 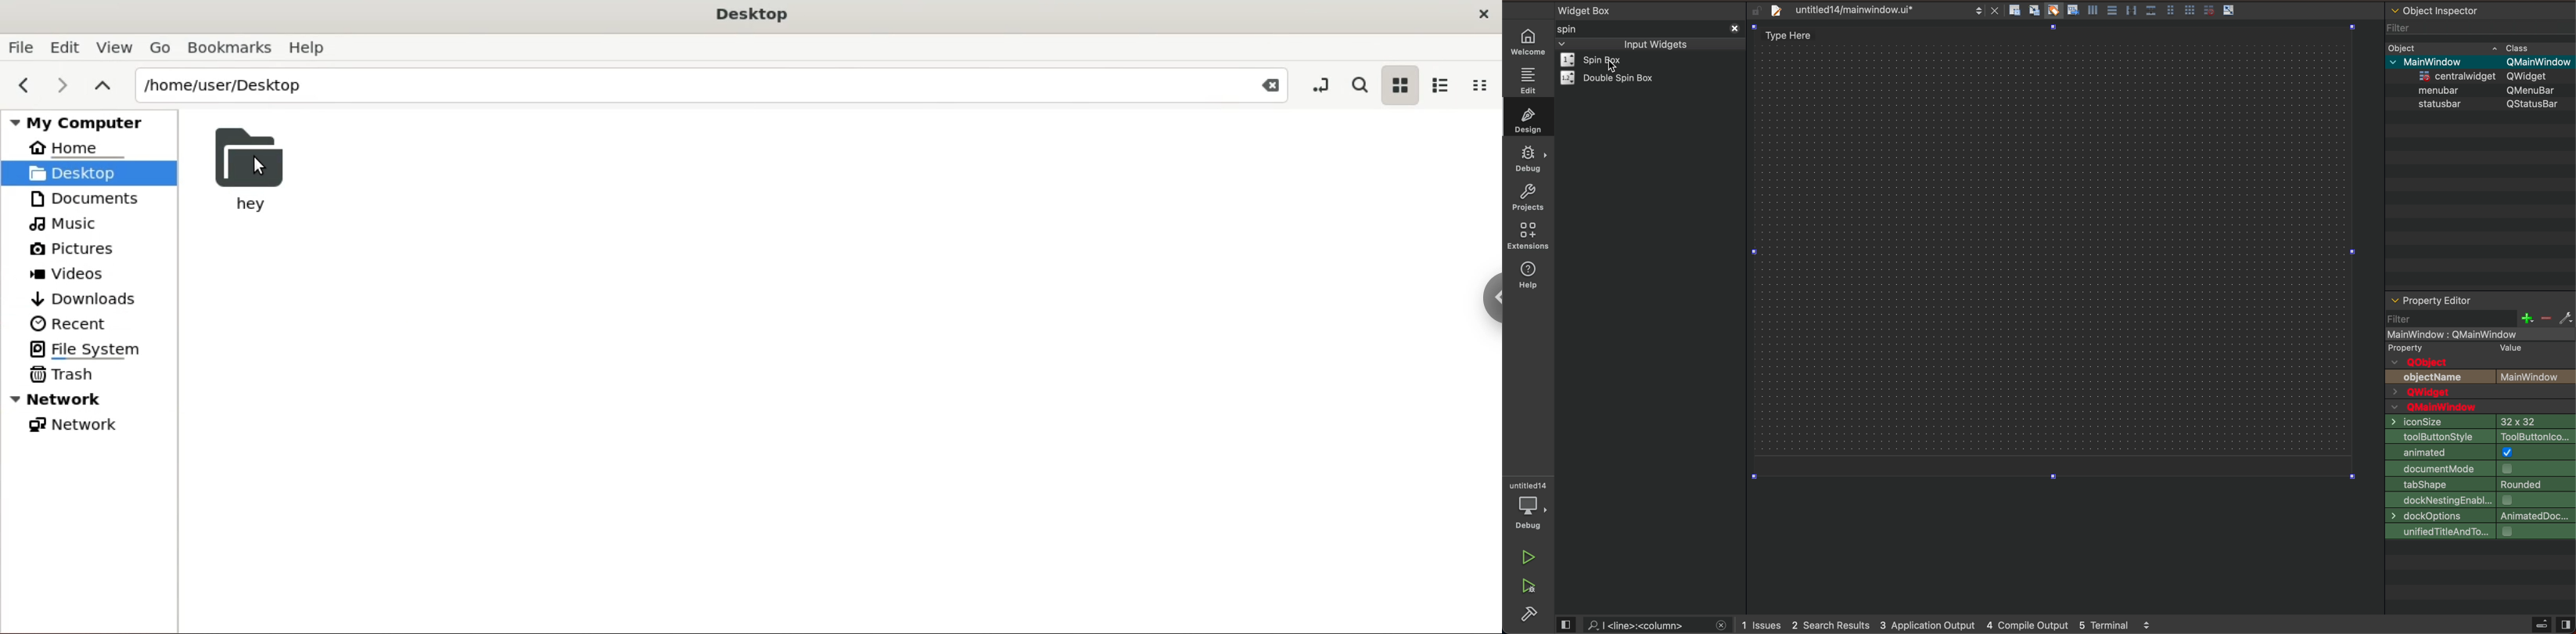 I want to click on design, so click(x=1526, y=118).